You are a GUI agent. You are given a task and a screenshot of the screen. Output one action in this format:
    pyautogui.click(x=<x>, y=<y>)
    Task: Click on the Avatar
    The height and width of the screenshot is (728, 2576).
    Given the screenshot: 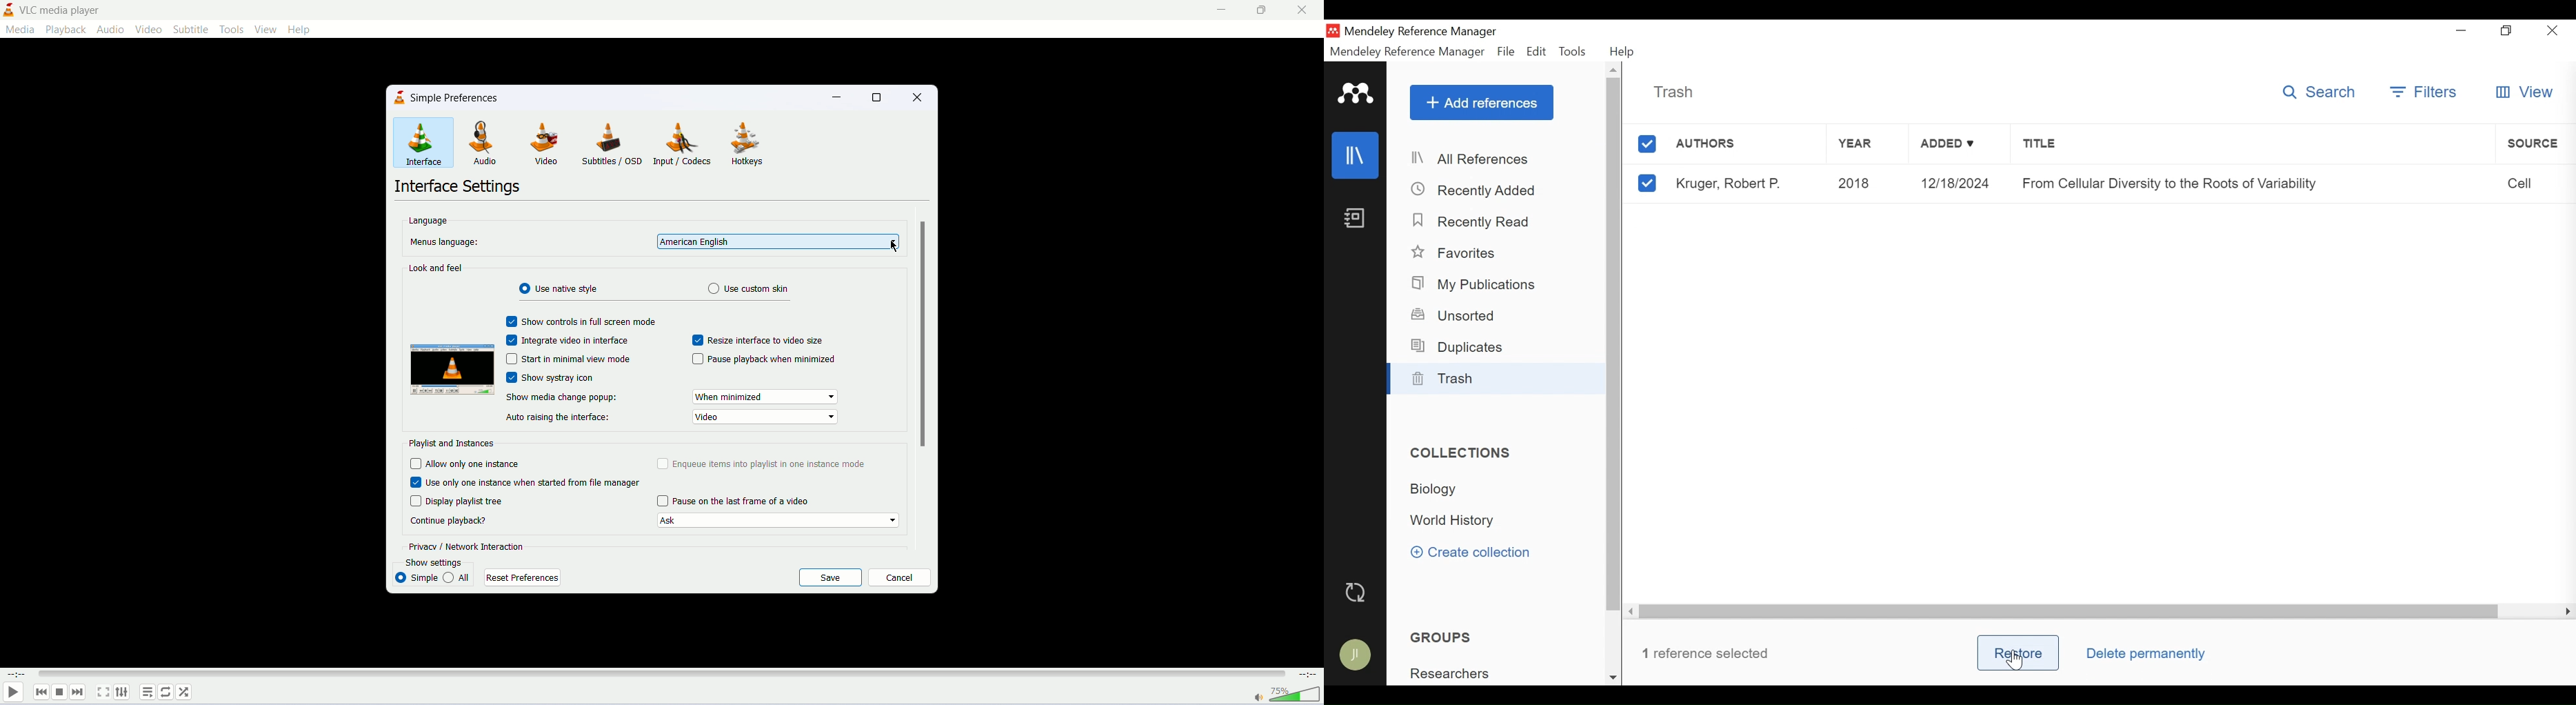 What is the action you would take?
    pyautogui.click(x=1360, y=655)
    